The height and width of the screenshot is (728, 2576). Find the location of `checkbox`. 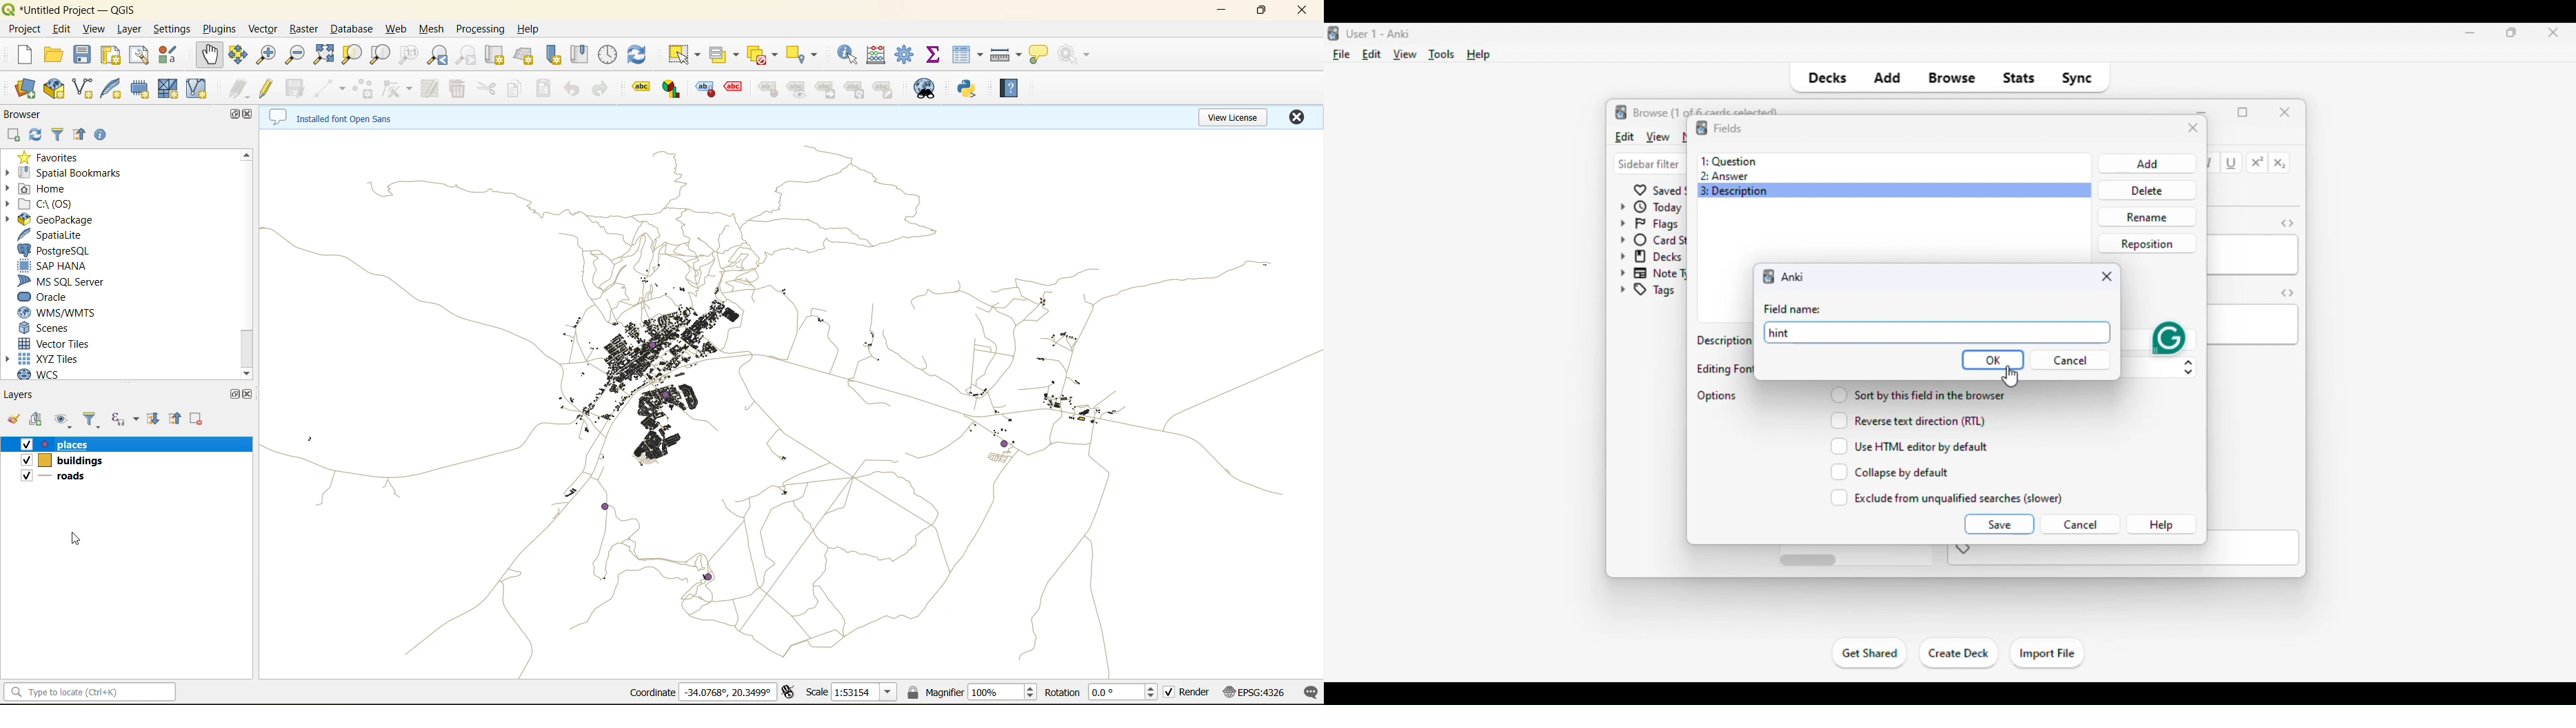

checkbox is located at coordinates (26, 475).